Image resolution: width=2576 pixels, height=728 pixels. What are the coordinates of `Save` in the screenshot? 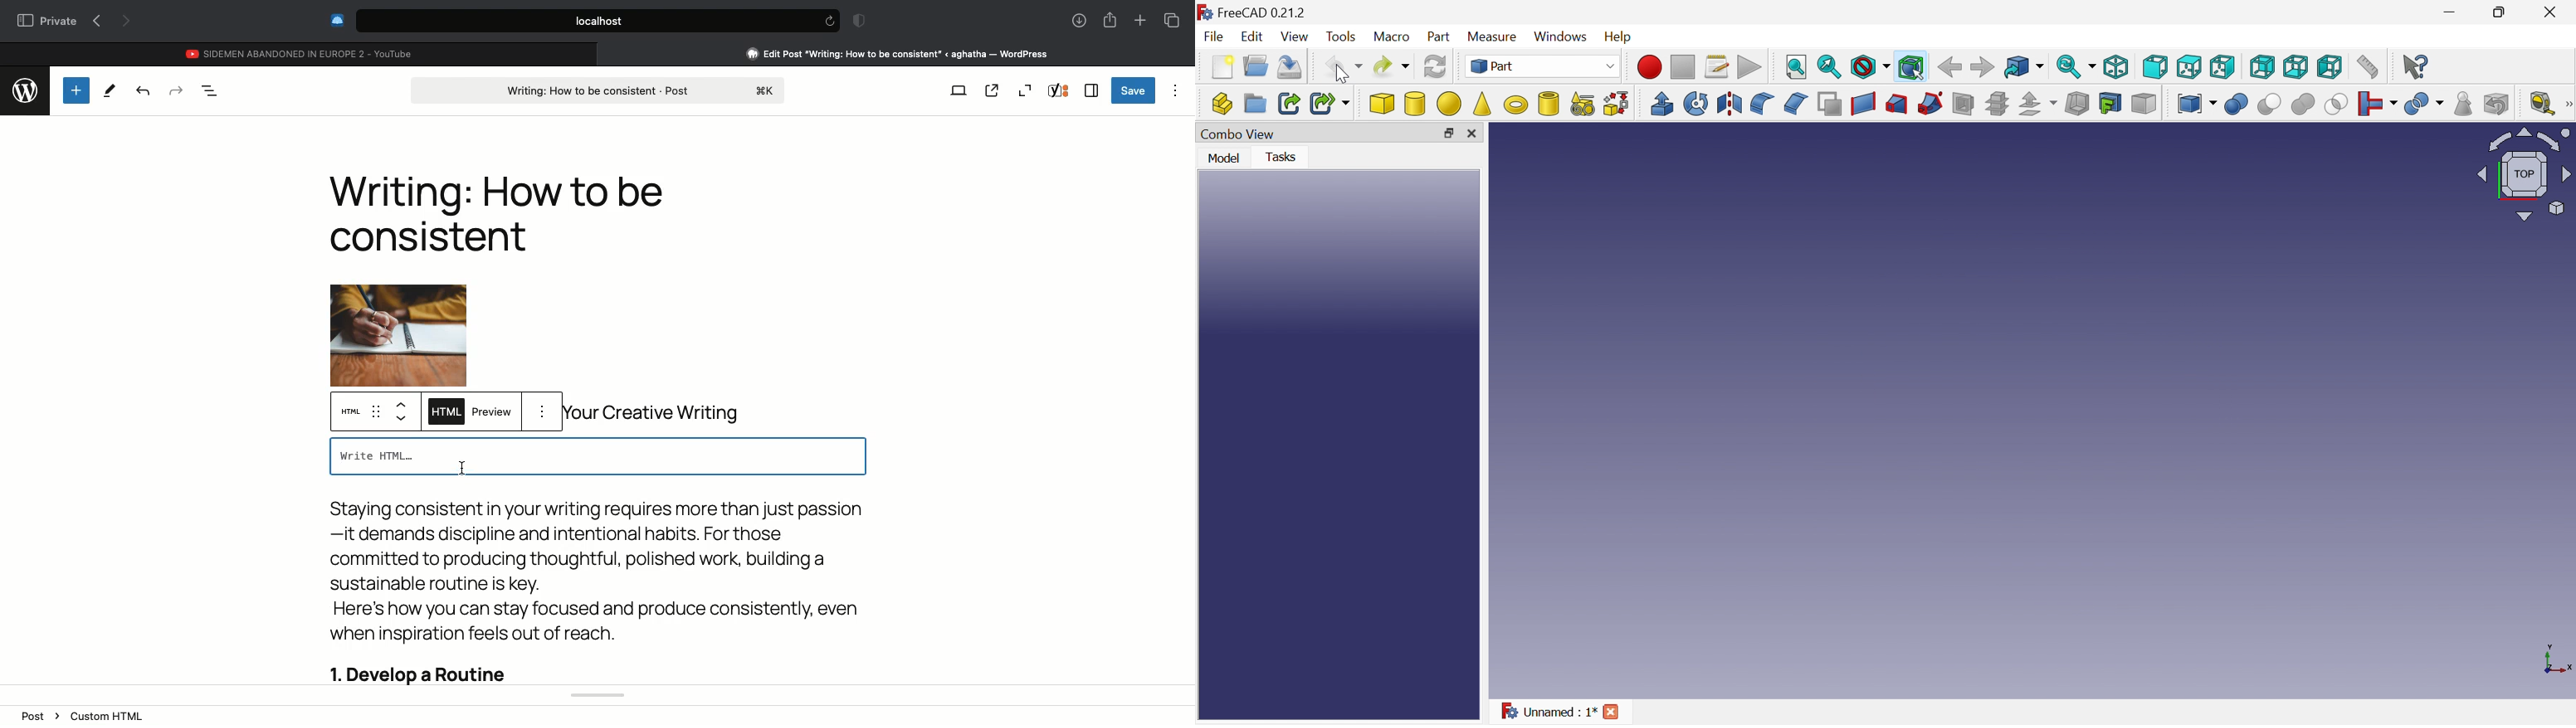 It's located at (1134, 90).